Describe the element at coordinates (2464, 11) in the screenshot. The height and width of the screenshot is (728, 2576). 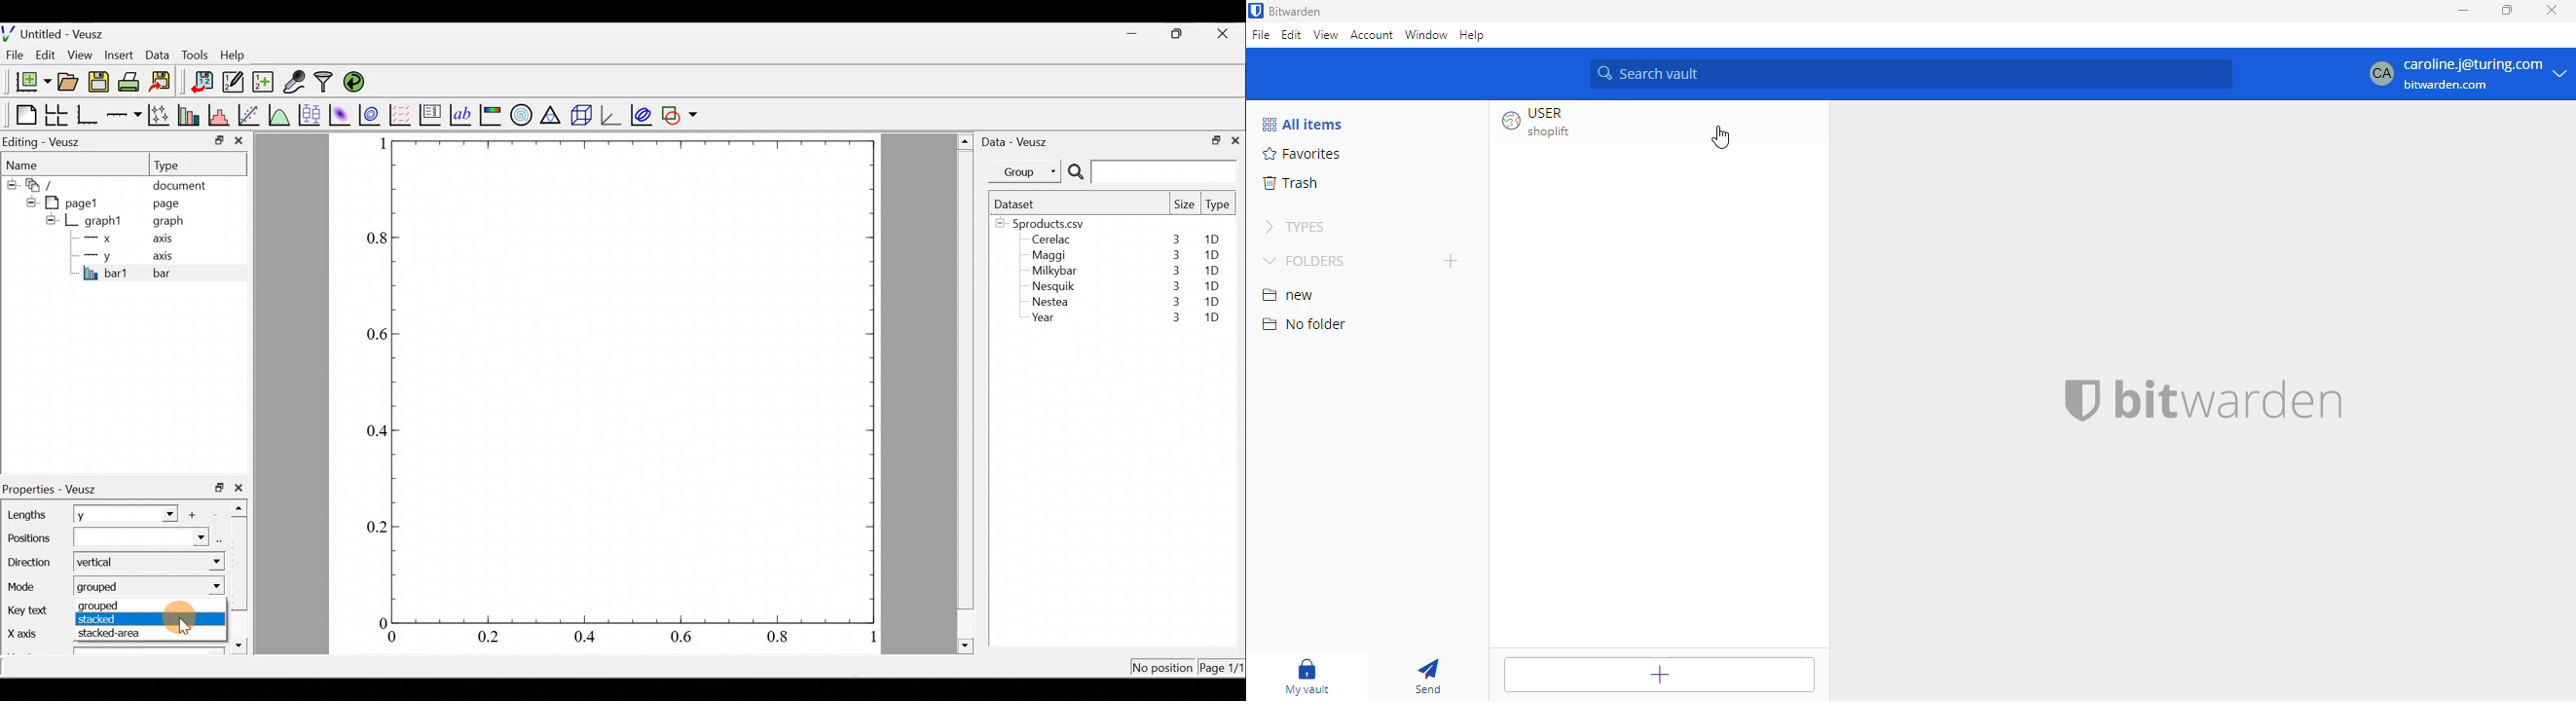
I see `minimize` at that location.